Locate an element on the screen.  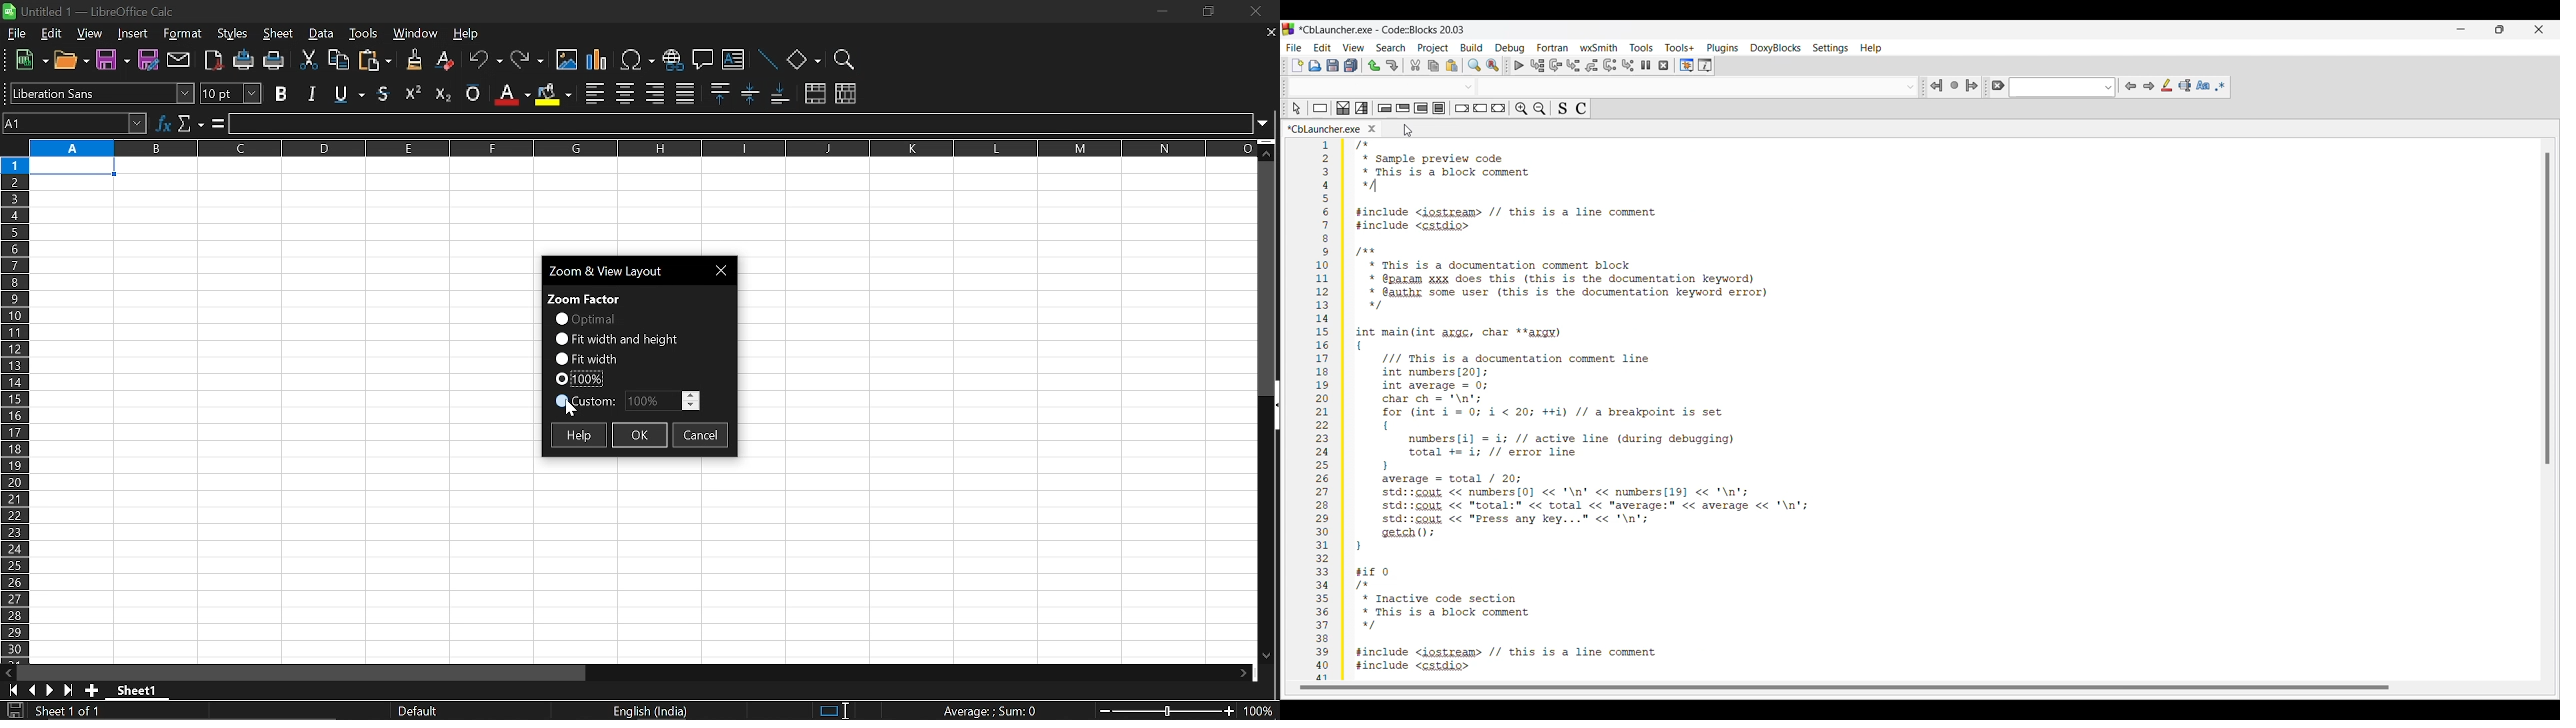
Save is located at coordinates (111, 61).